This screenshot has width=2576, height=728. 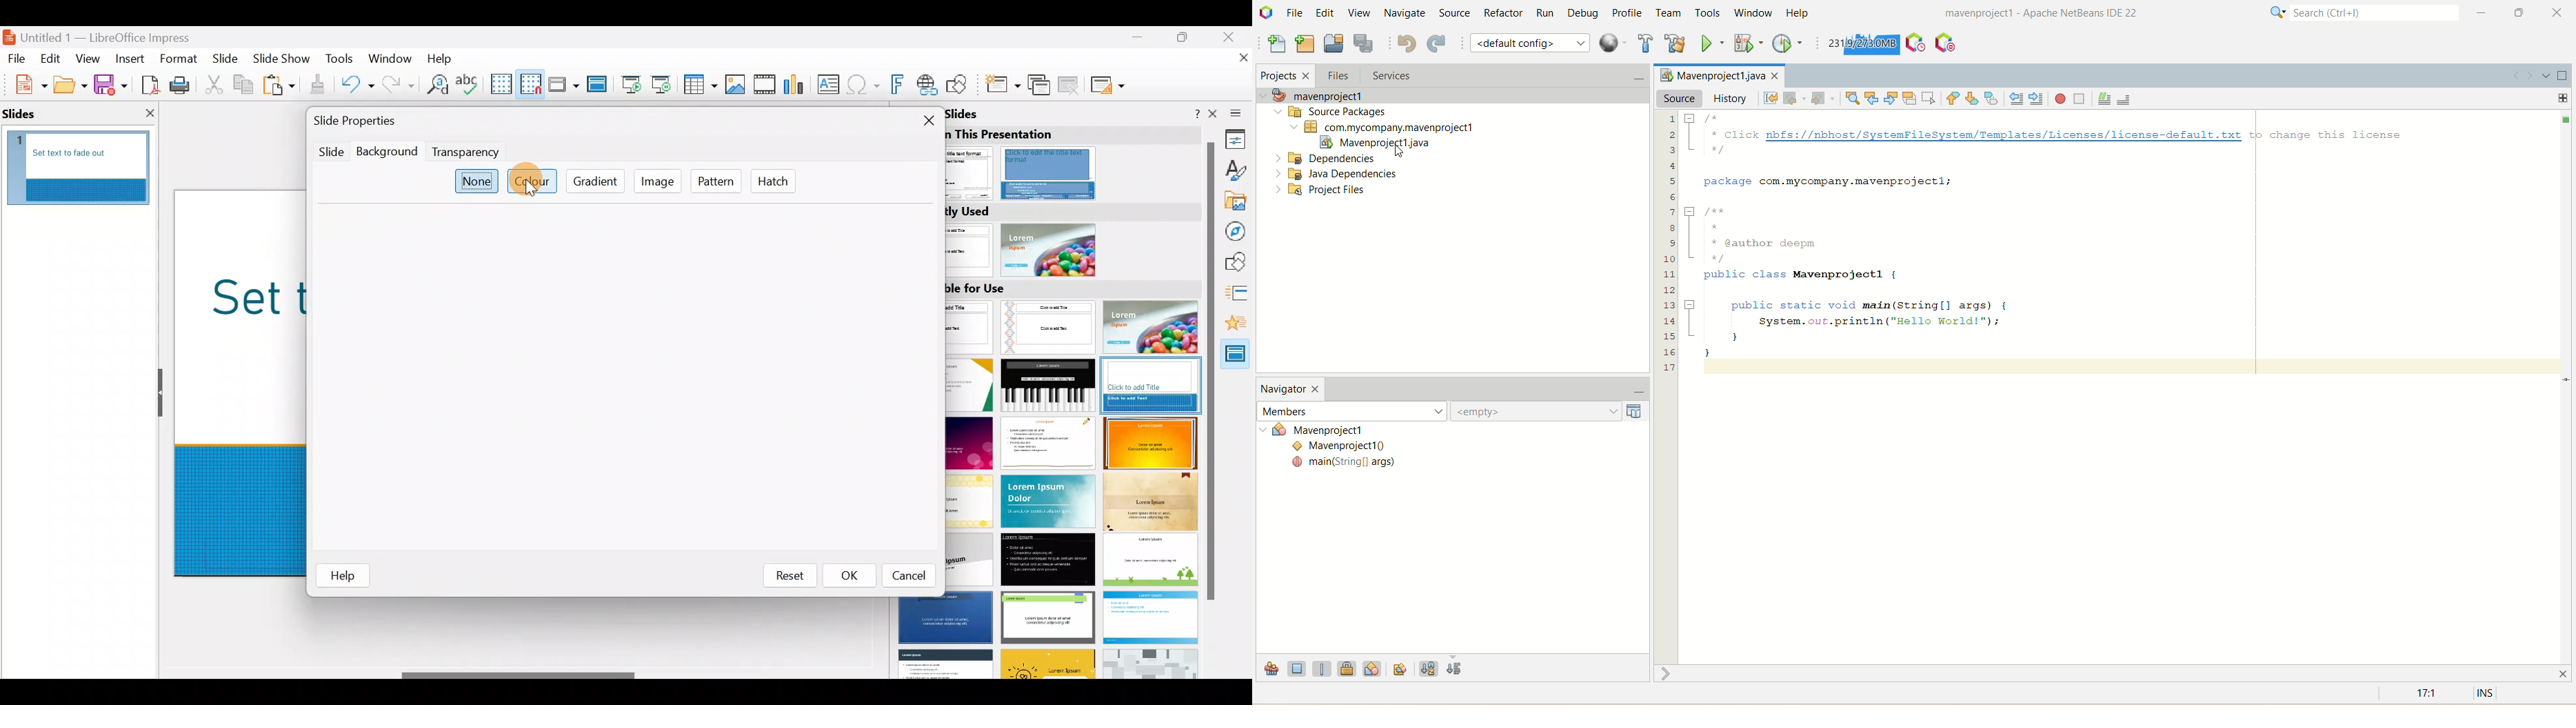 I want to click on toggle rectangular selection, so click(x=1930, y=97).